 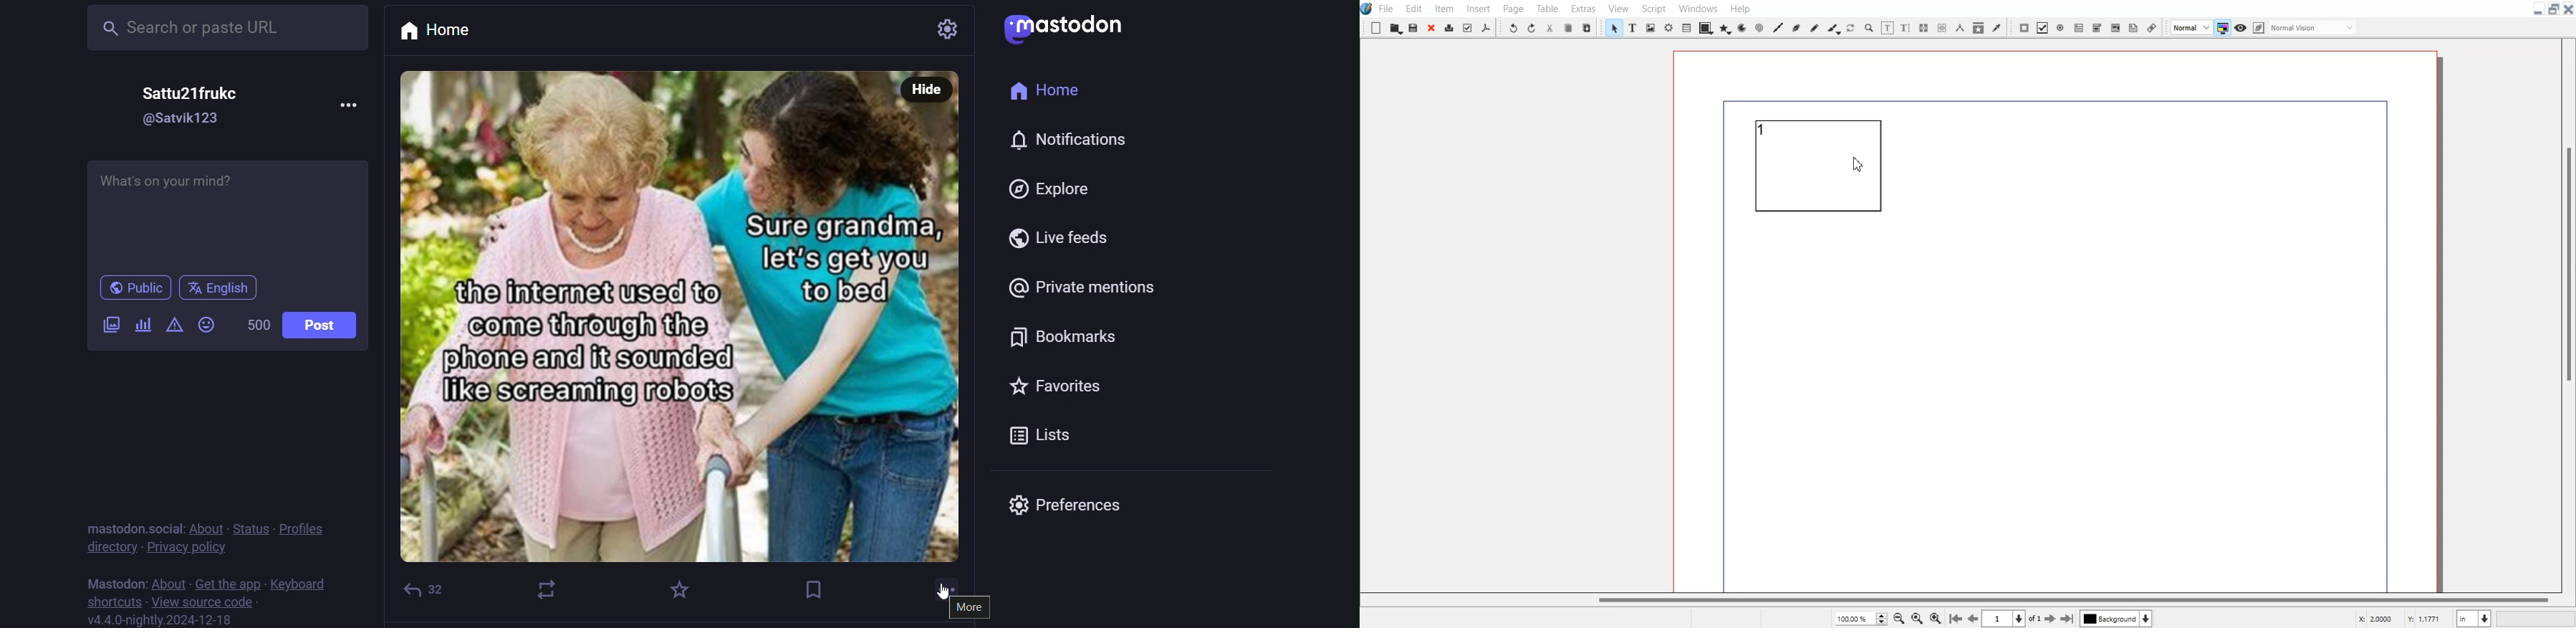 What do you see at coordinates (1850, 28) in the screenshot?
I see `Rotate Item` at bounding box center [1850, 28].